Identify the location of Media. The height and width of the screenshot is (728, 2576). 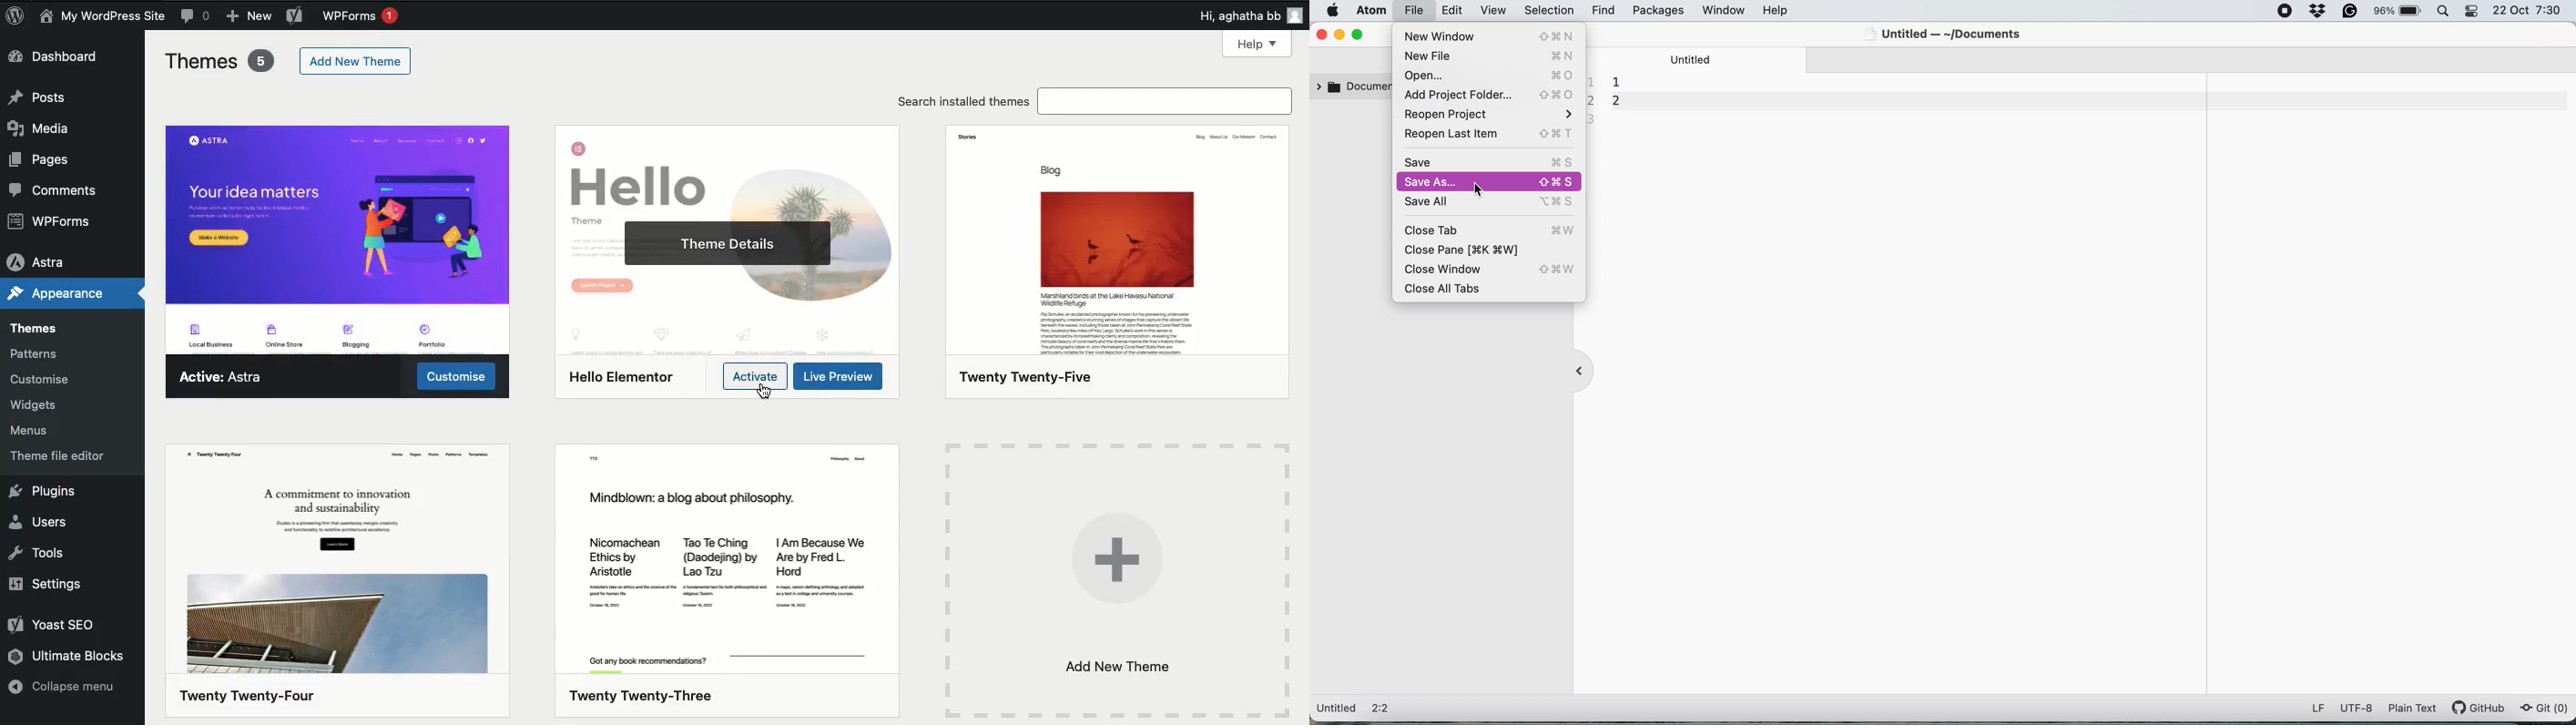
(40, 128).